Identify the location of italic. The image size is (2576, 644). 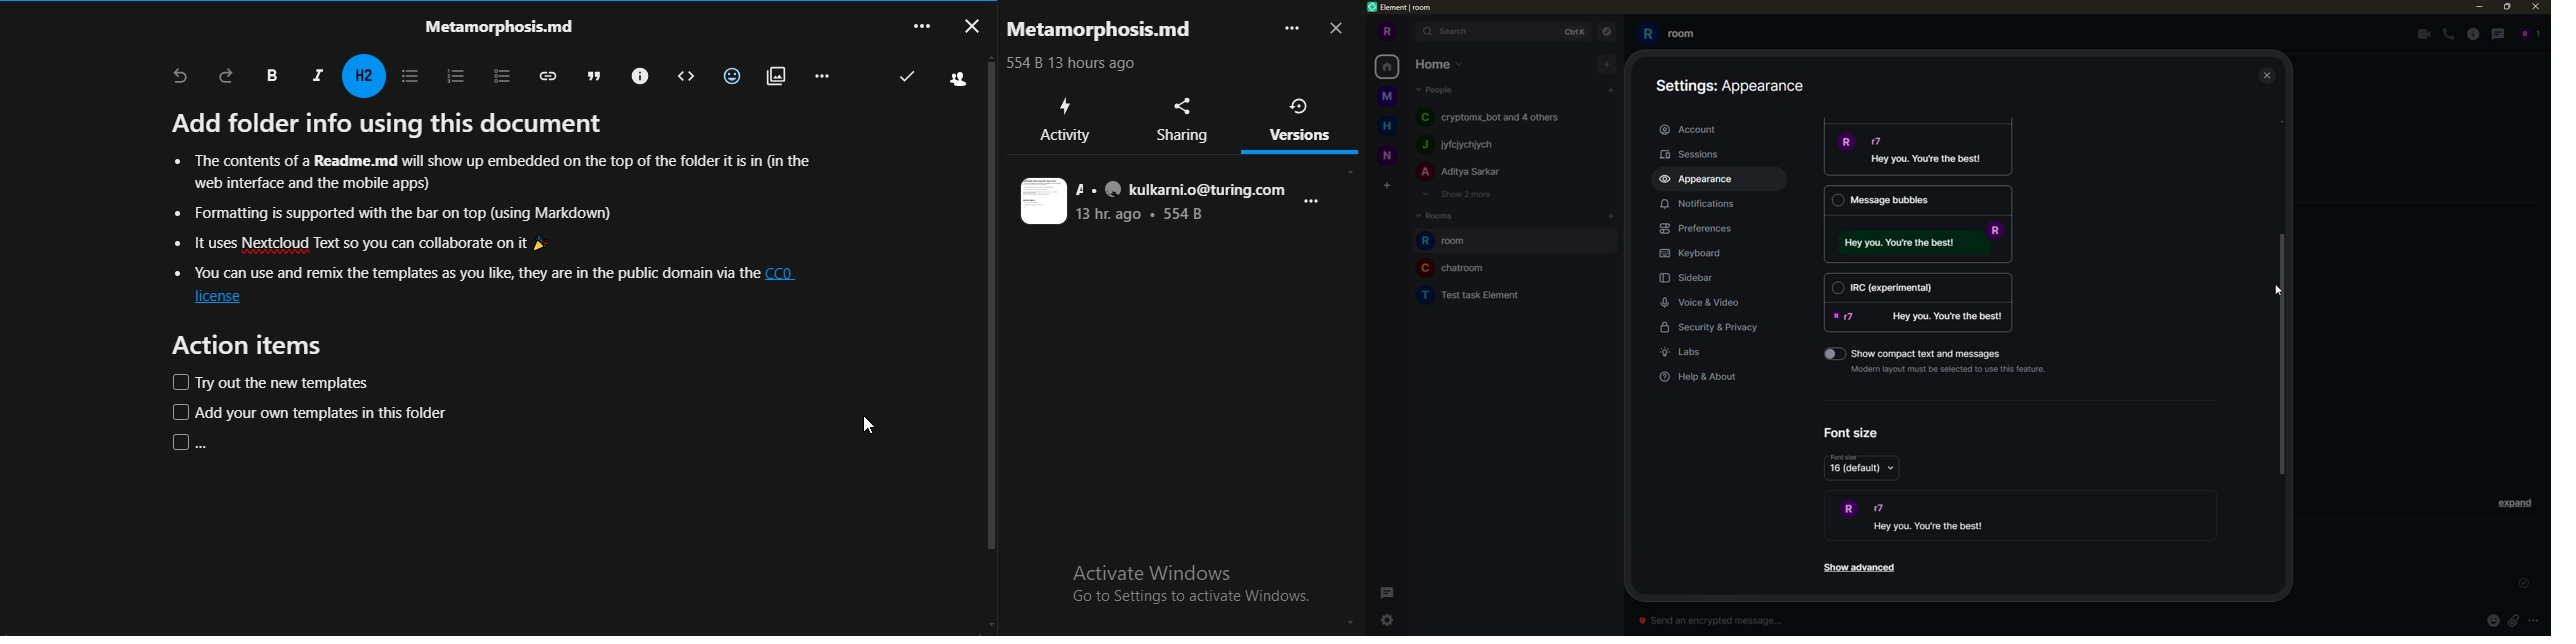
(317, 74).